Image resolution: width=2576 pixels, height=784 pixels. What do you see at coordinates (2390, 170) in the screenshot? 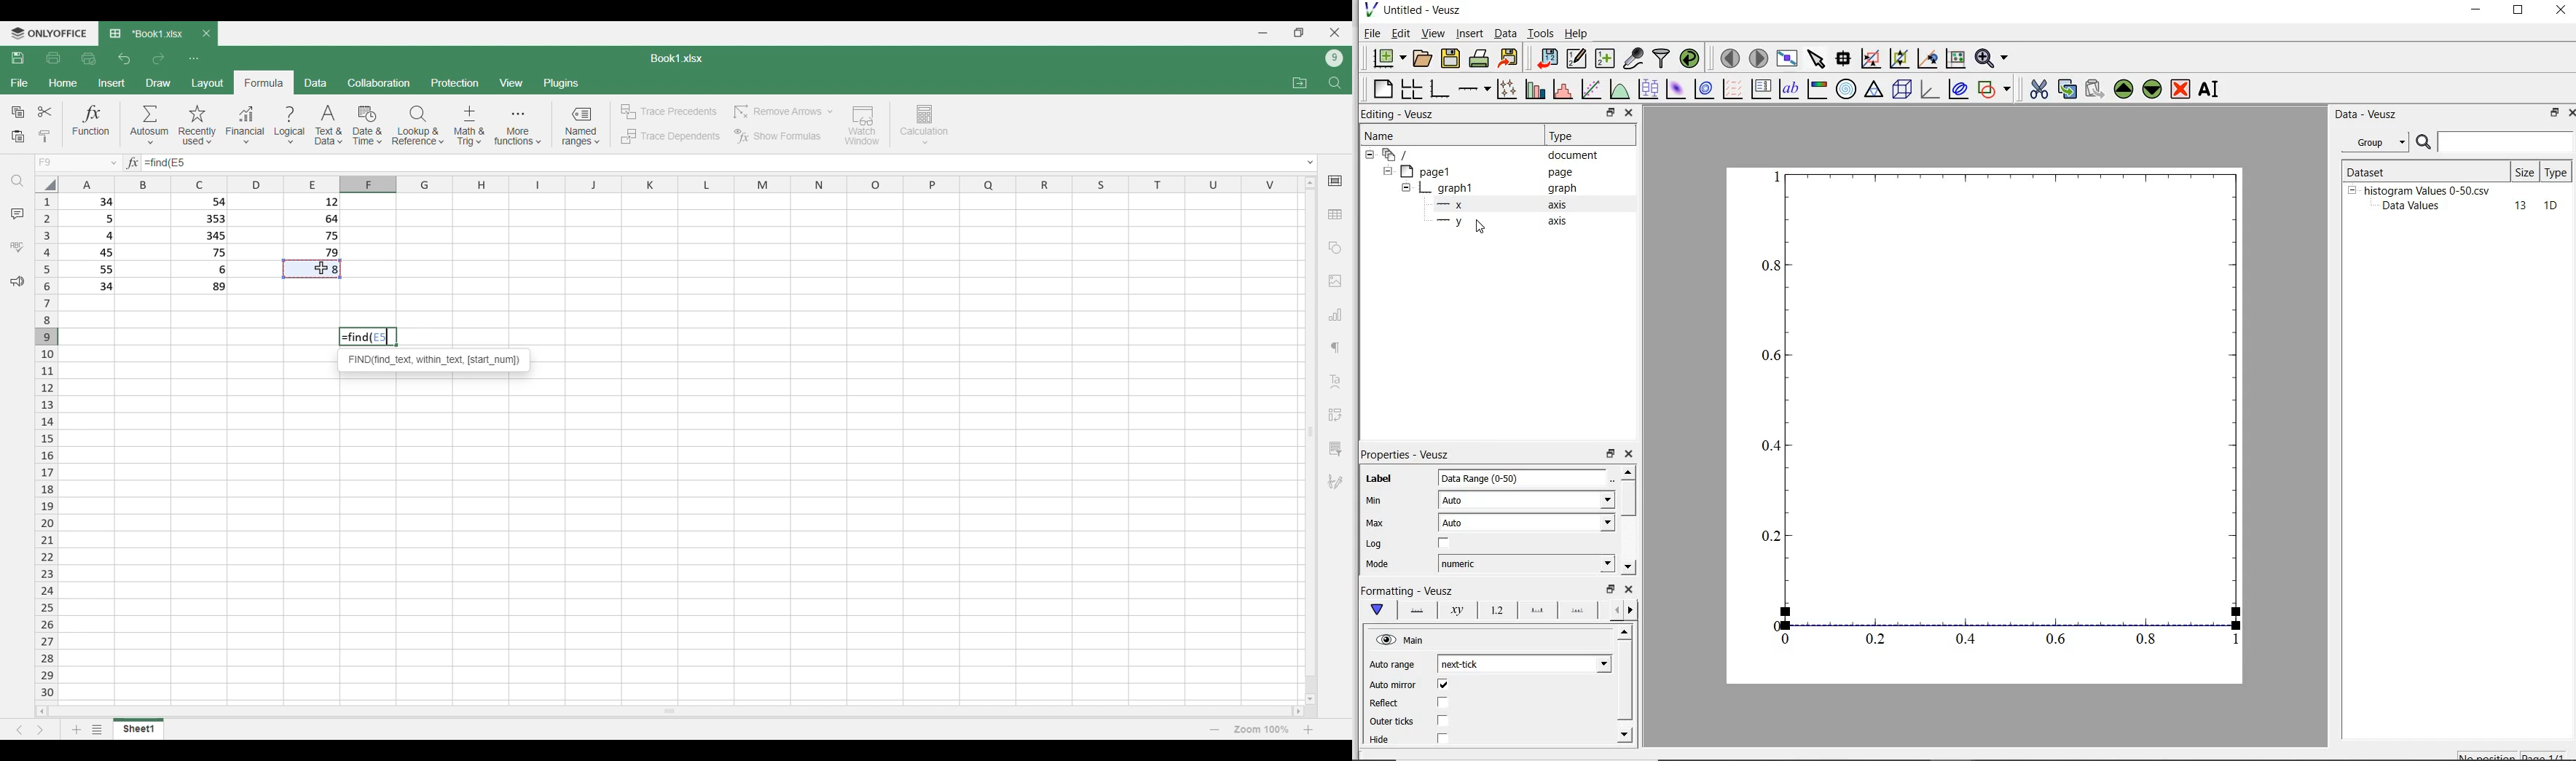
I see `Dataset` at bounding box center [2390, 170].